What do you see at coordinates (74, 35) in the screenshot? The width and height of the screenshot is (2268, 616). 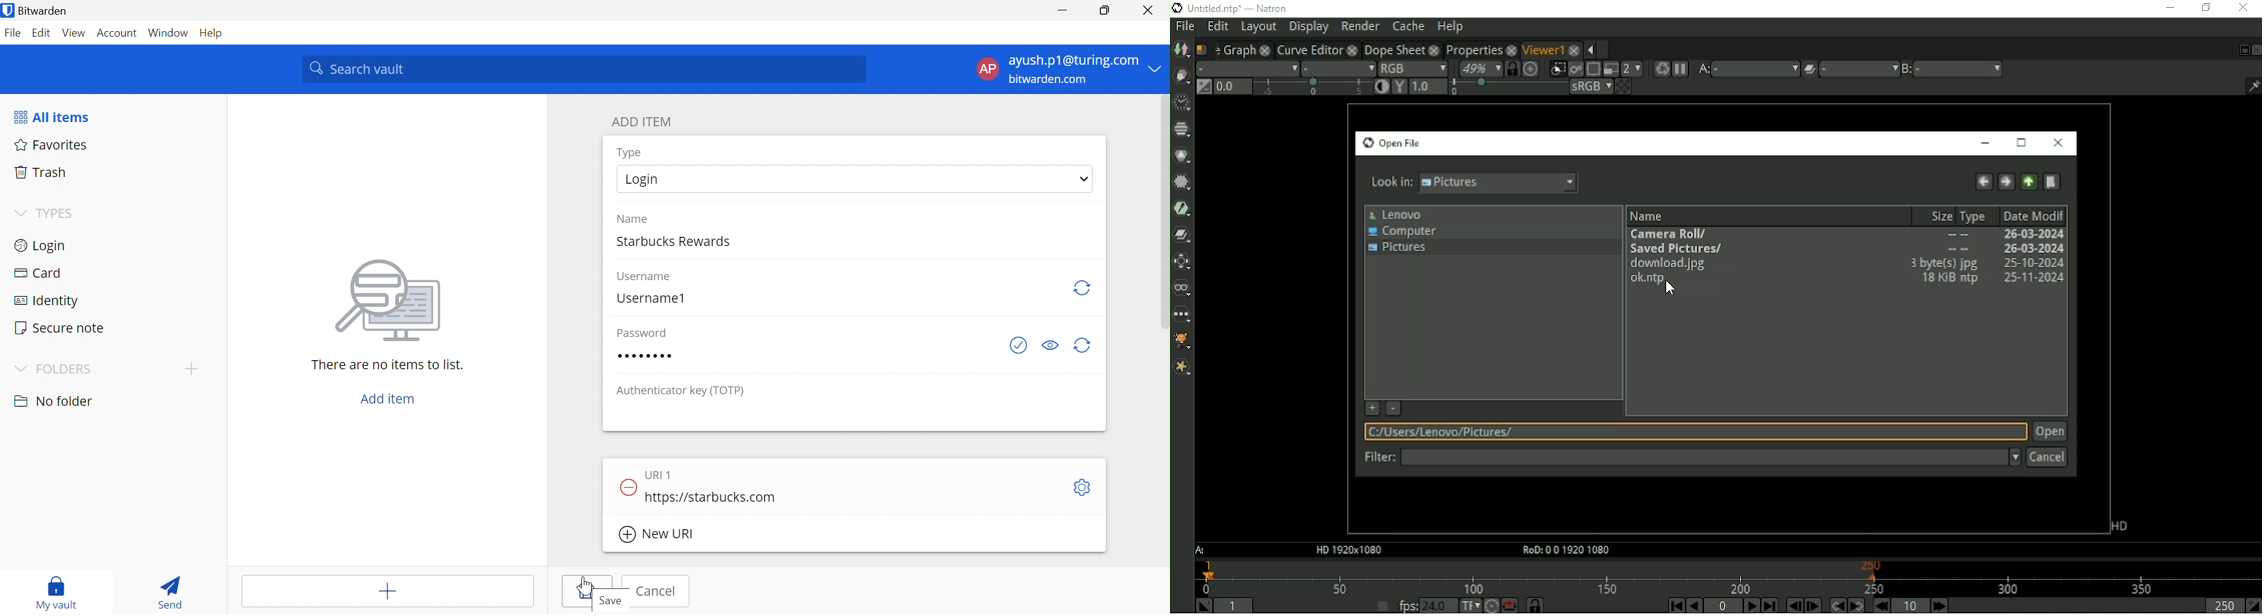 I see `View` at bounding box center [74, 35].